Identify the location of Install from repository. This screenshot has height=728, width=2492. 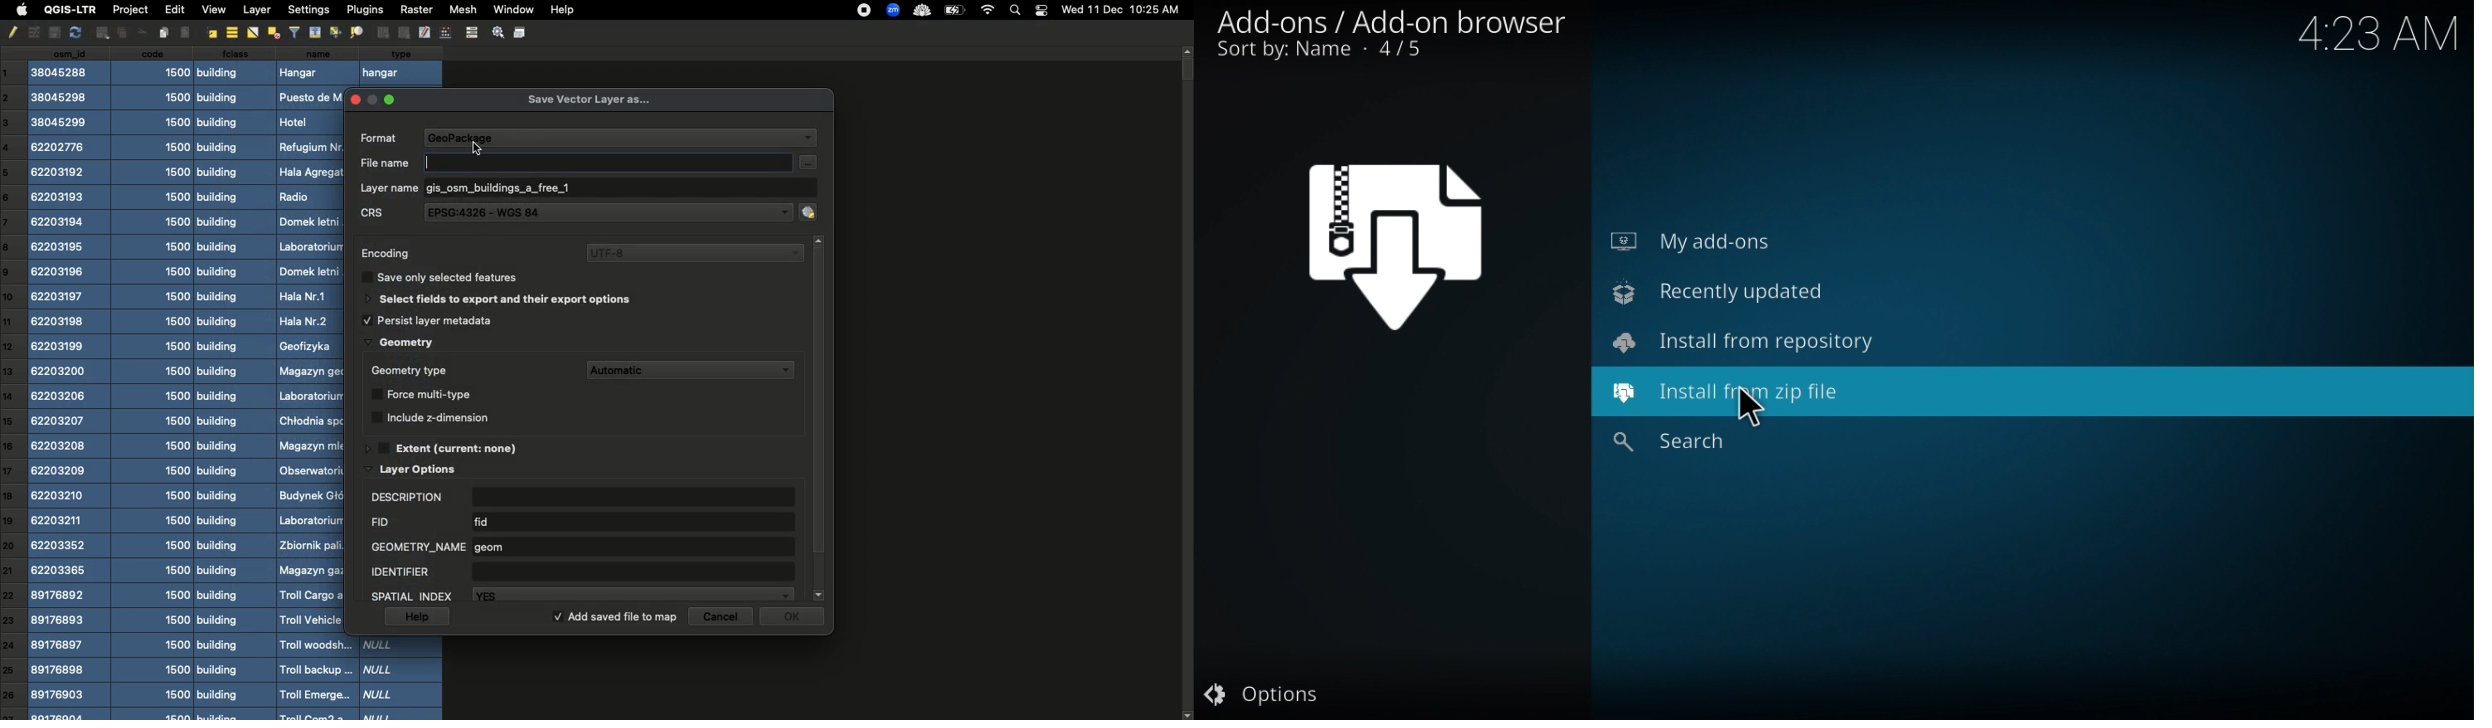
(1738, 339).